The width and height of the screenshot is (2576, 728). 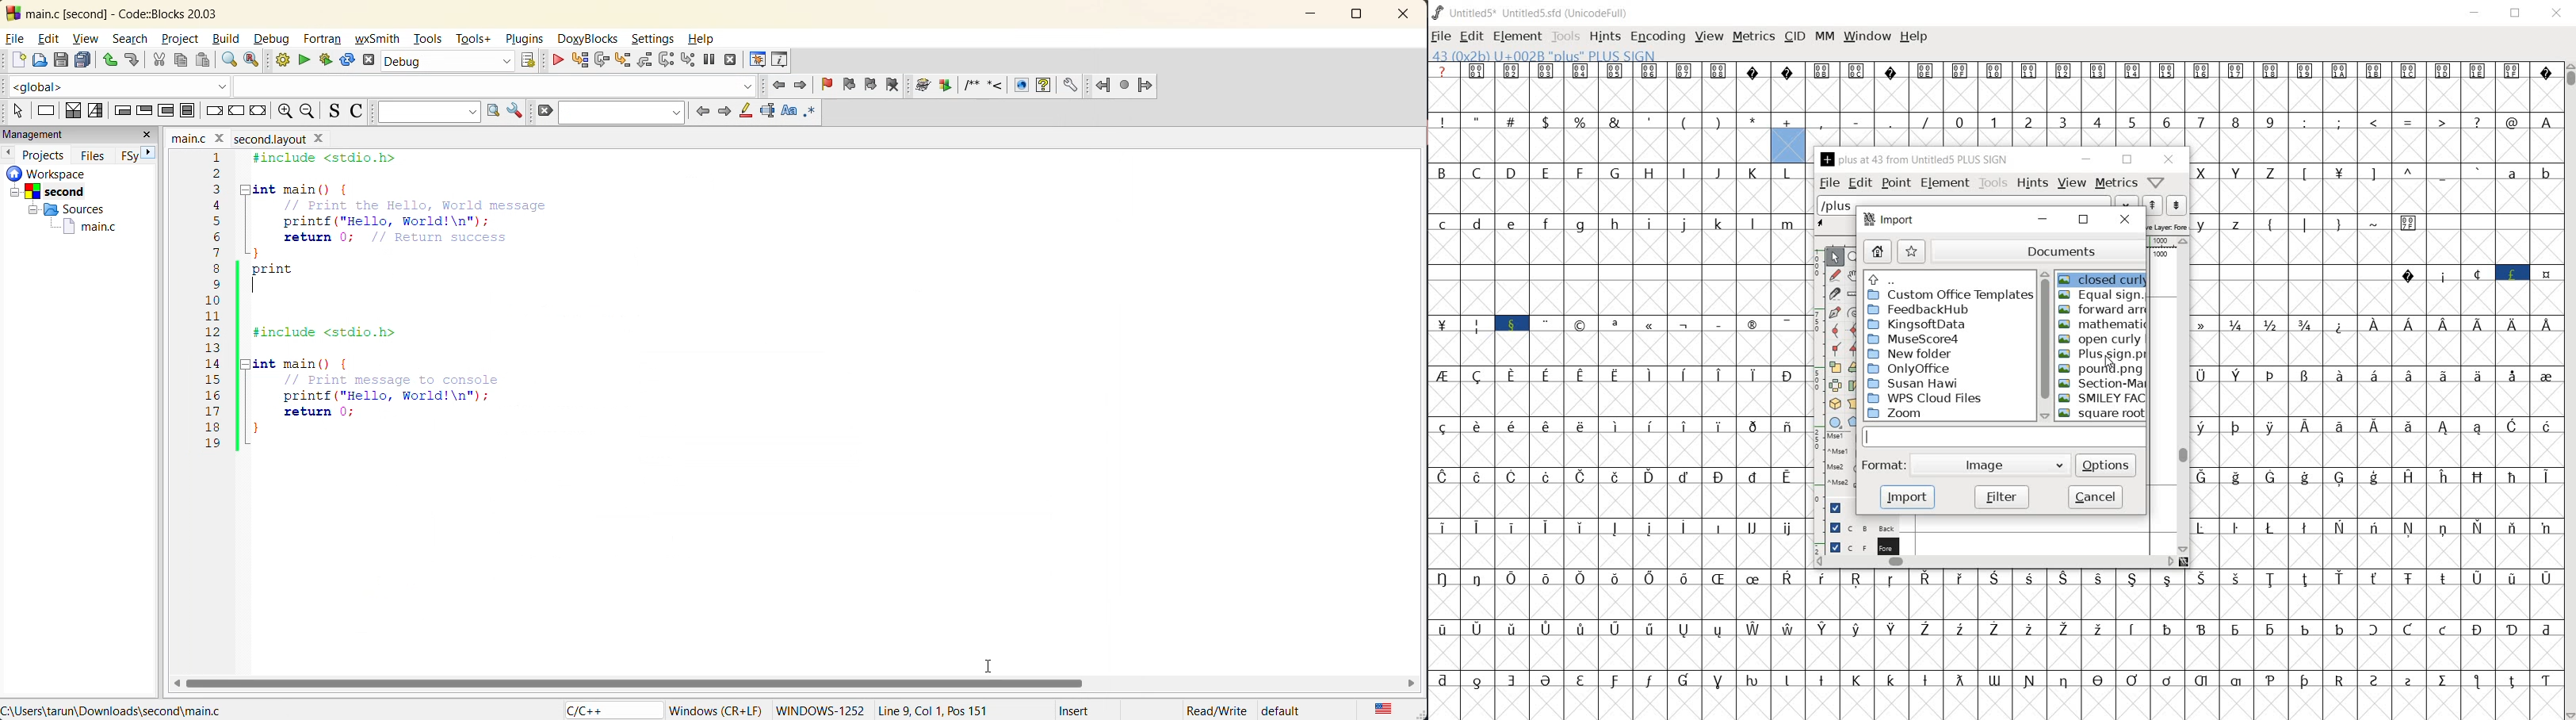 What do you see at coordinates (780, 57) in the screenshot?
I see `various info` at bounding box center [780, 57].